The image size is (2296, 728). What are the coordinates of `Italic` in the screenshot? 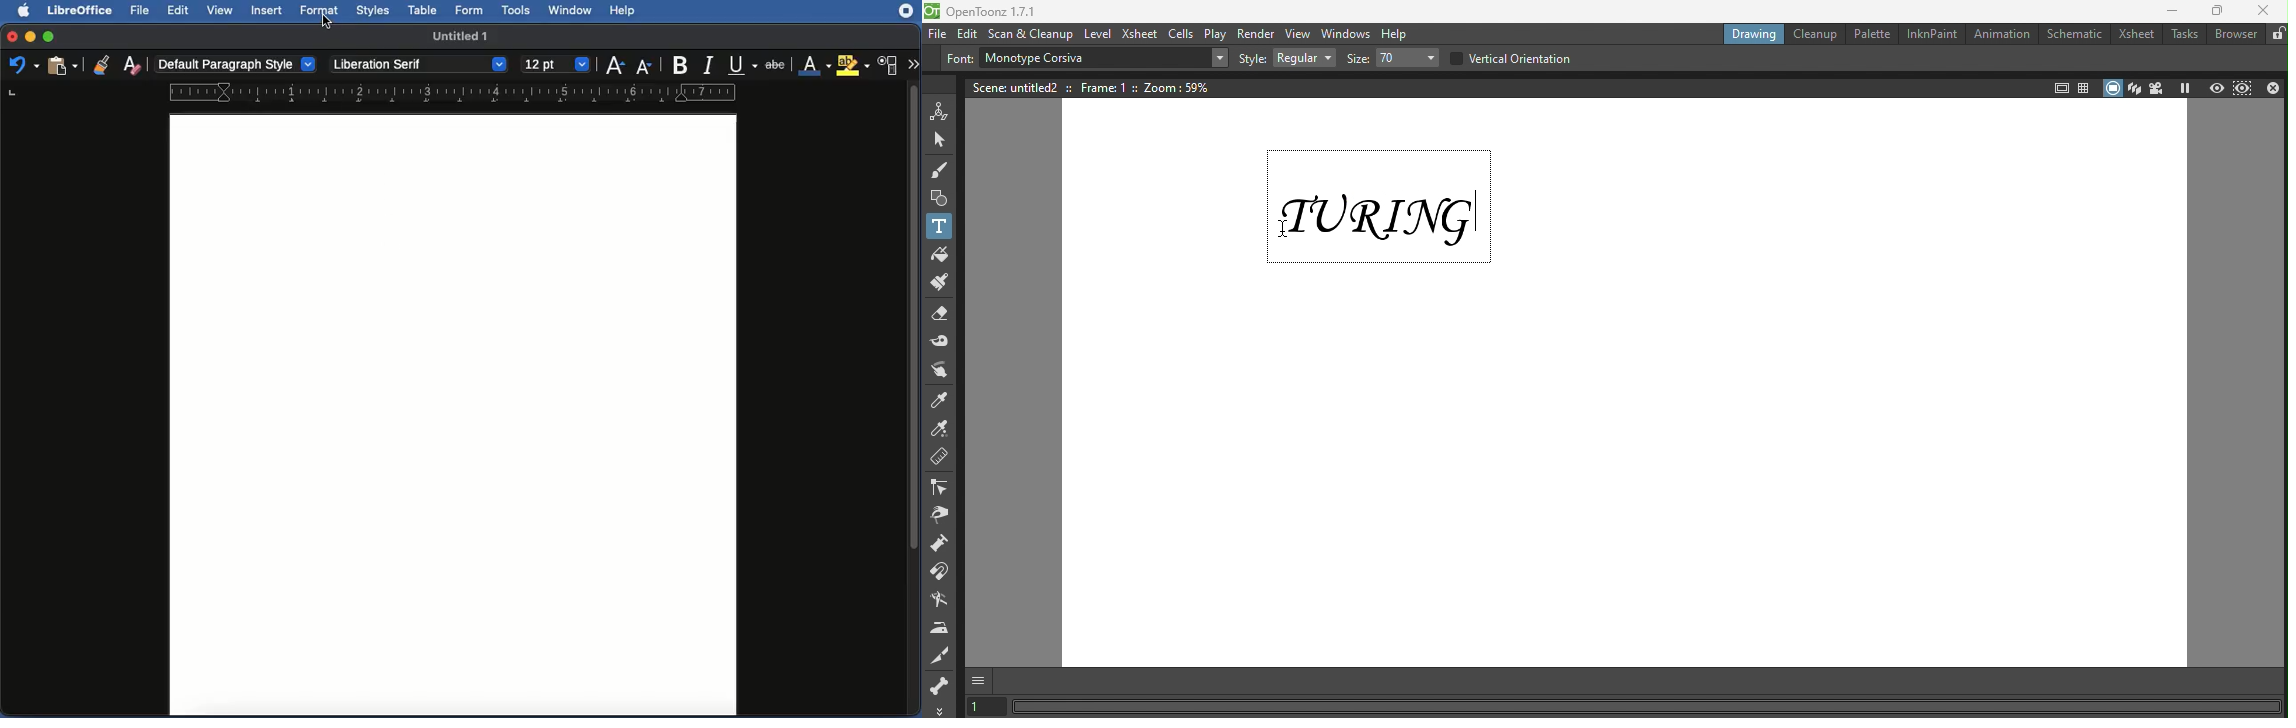 It's located at (708, 66).